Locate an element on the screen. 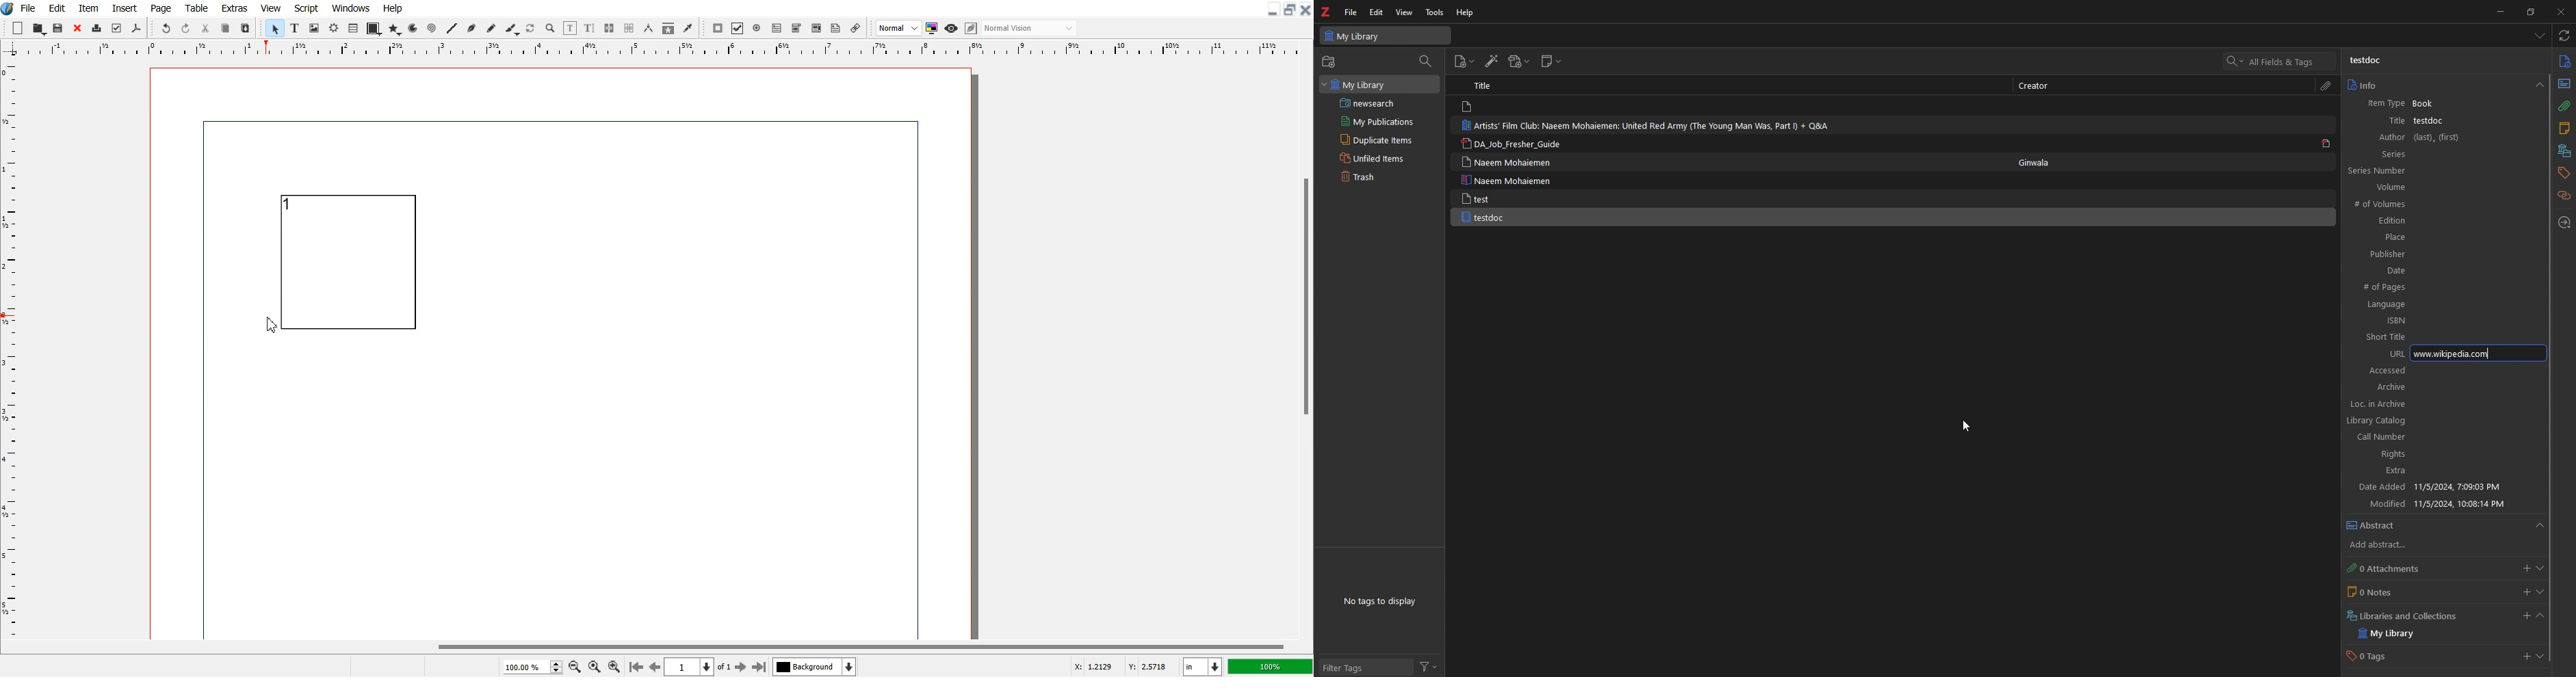 The image size is (2576, 700). show is located at coordinates (2541, 568).